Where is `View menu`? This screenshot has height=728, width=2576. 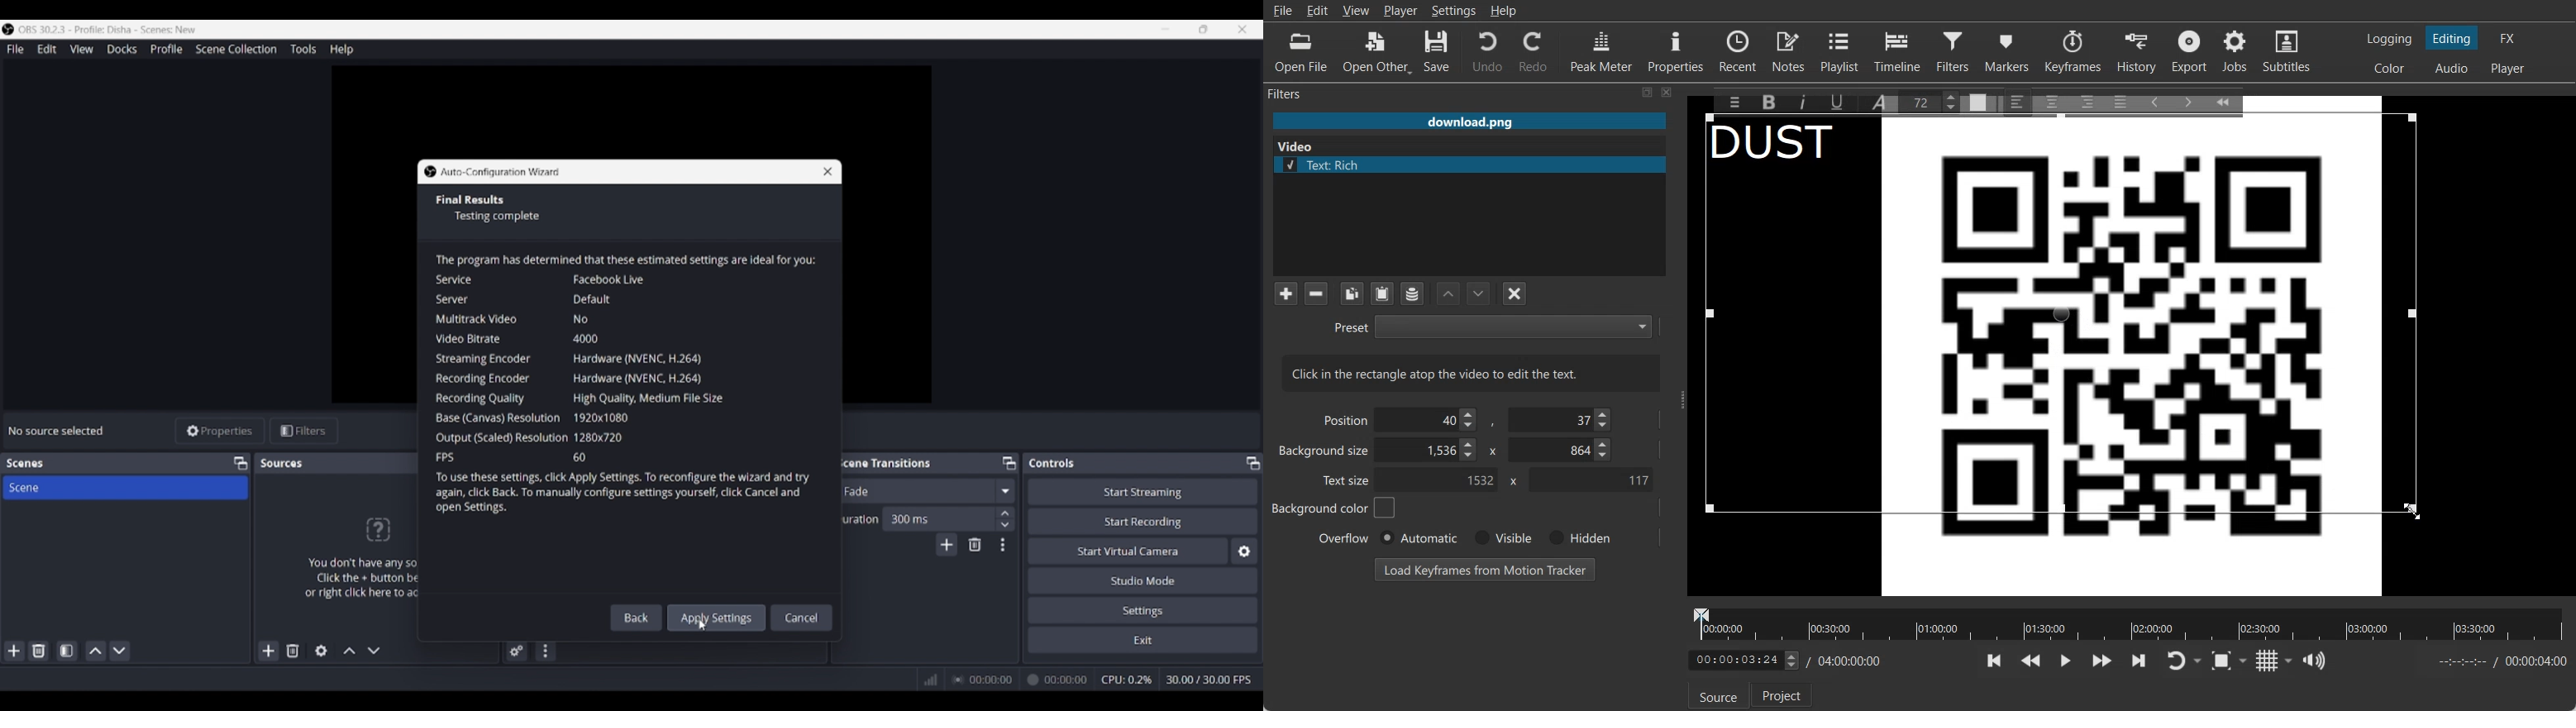
View menu is located at coordinates (82, 49).